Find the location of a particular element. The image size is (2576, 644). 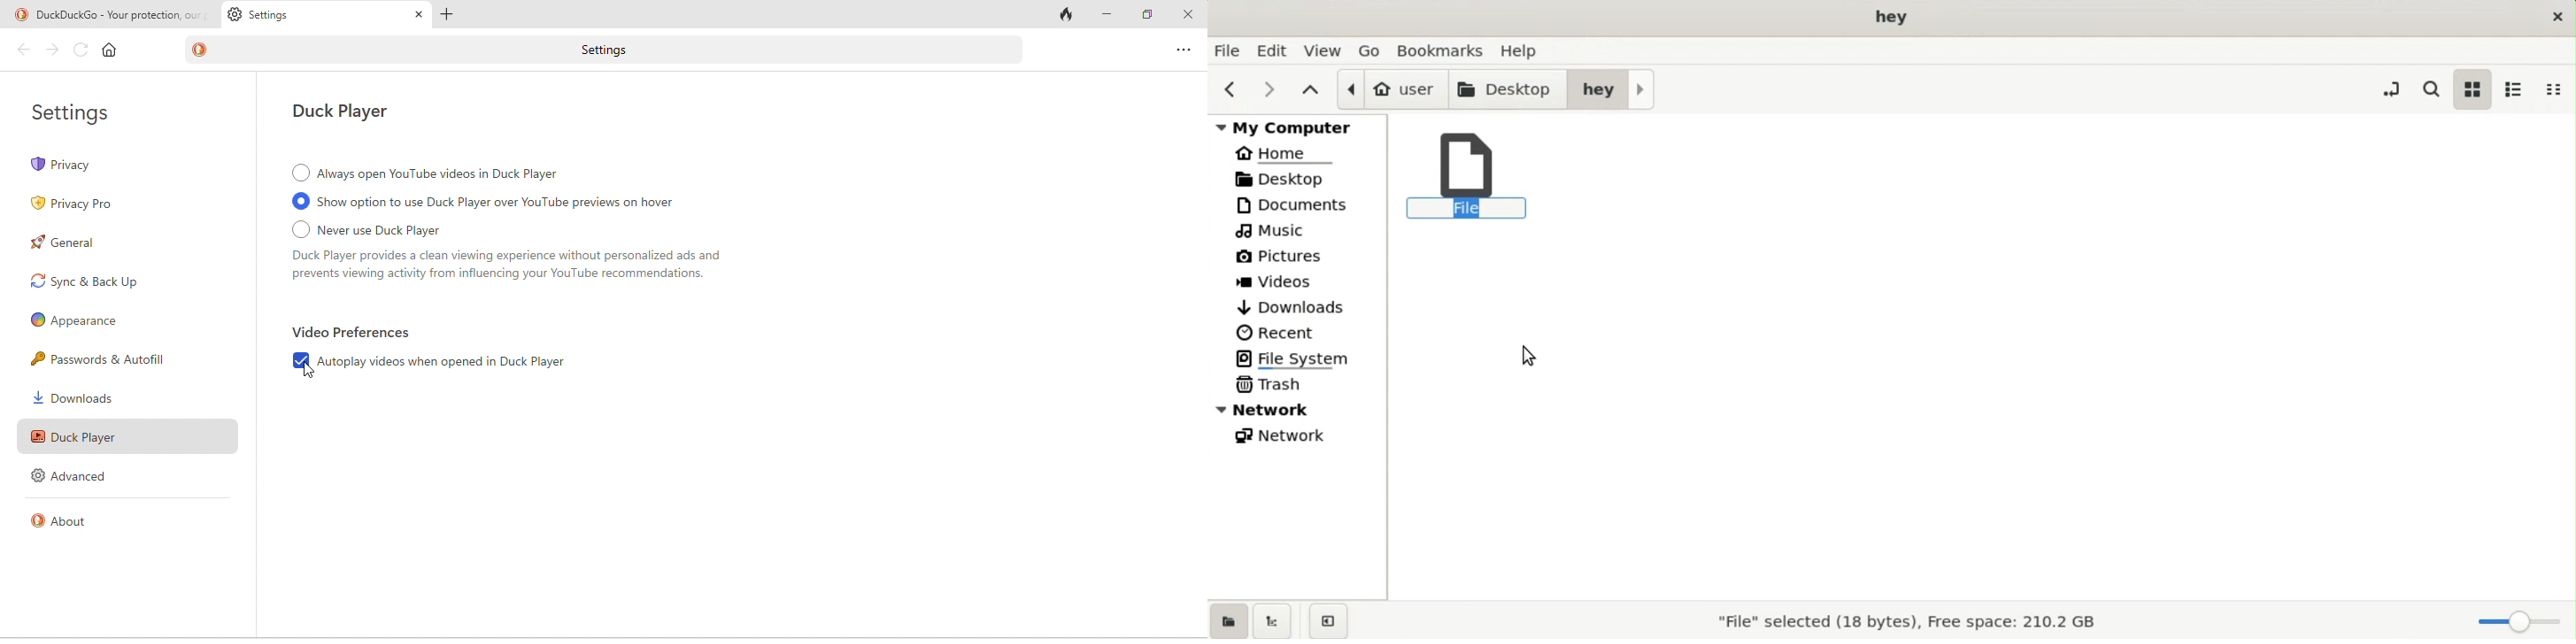

back is located at coordinates (20, 50).